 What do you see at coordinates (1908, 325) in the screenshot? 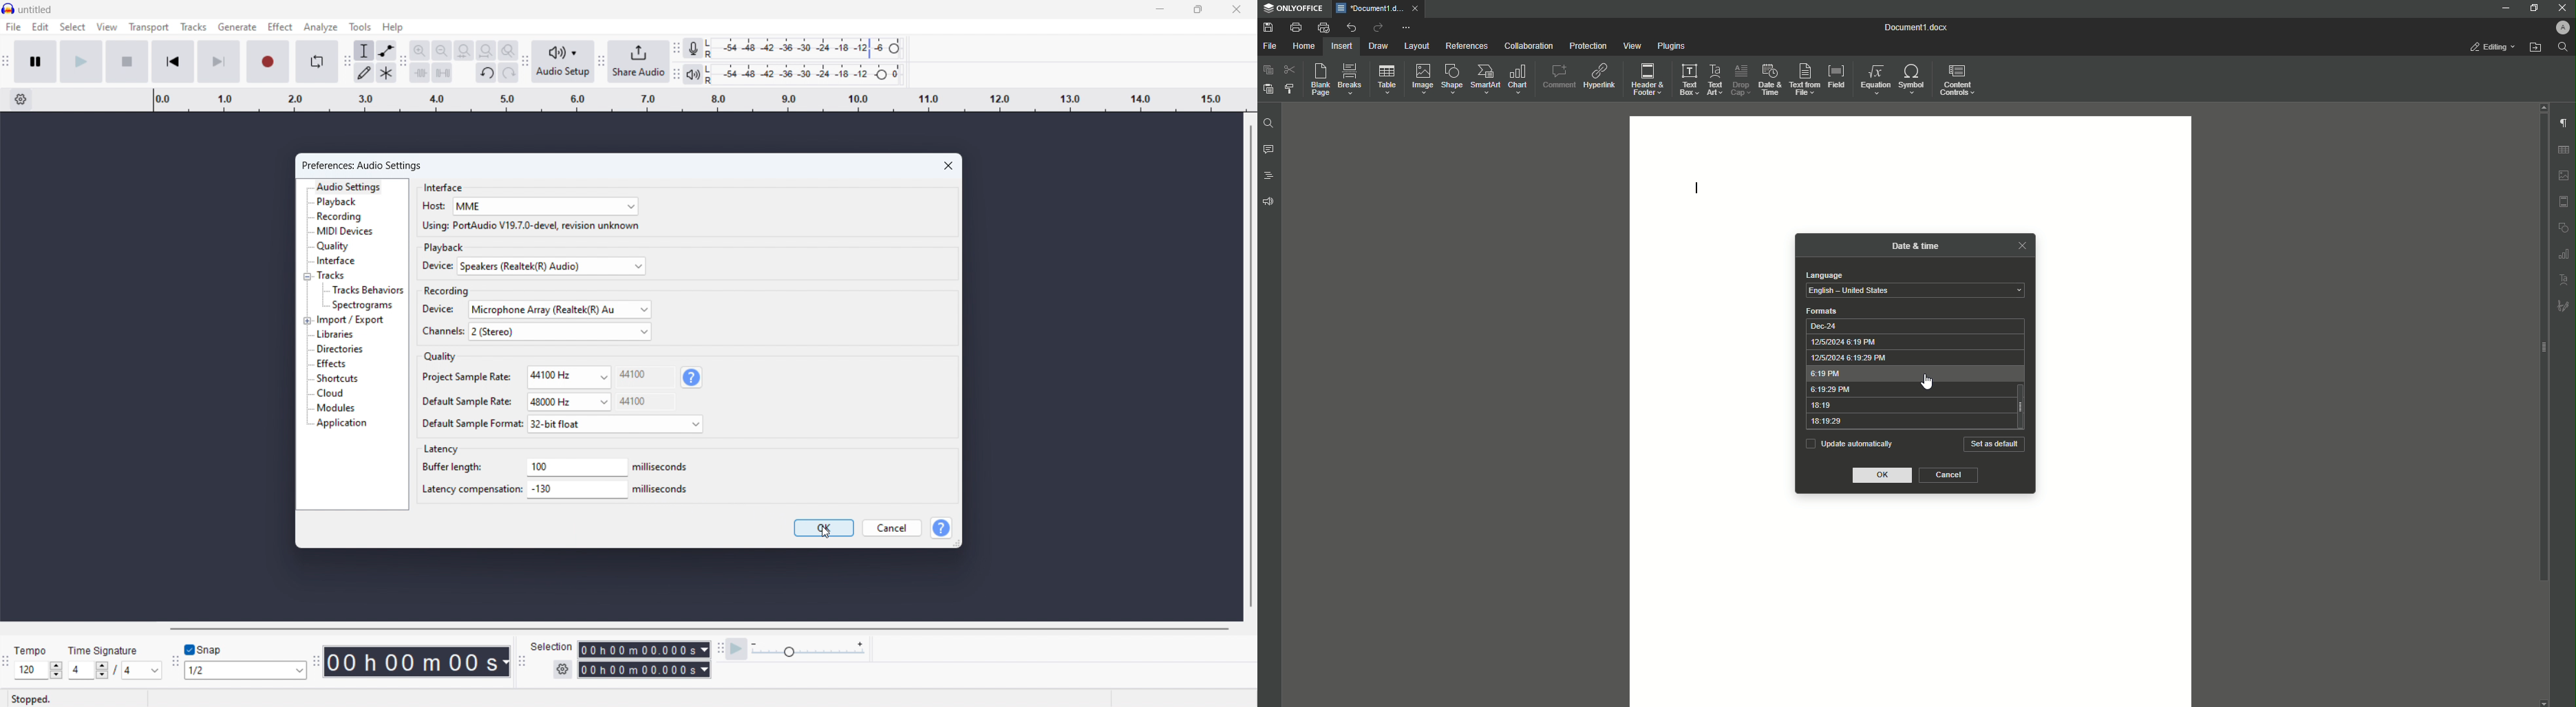
I see `Dec-24` at bounding box center [1908, 325].